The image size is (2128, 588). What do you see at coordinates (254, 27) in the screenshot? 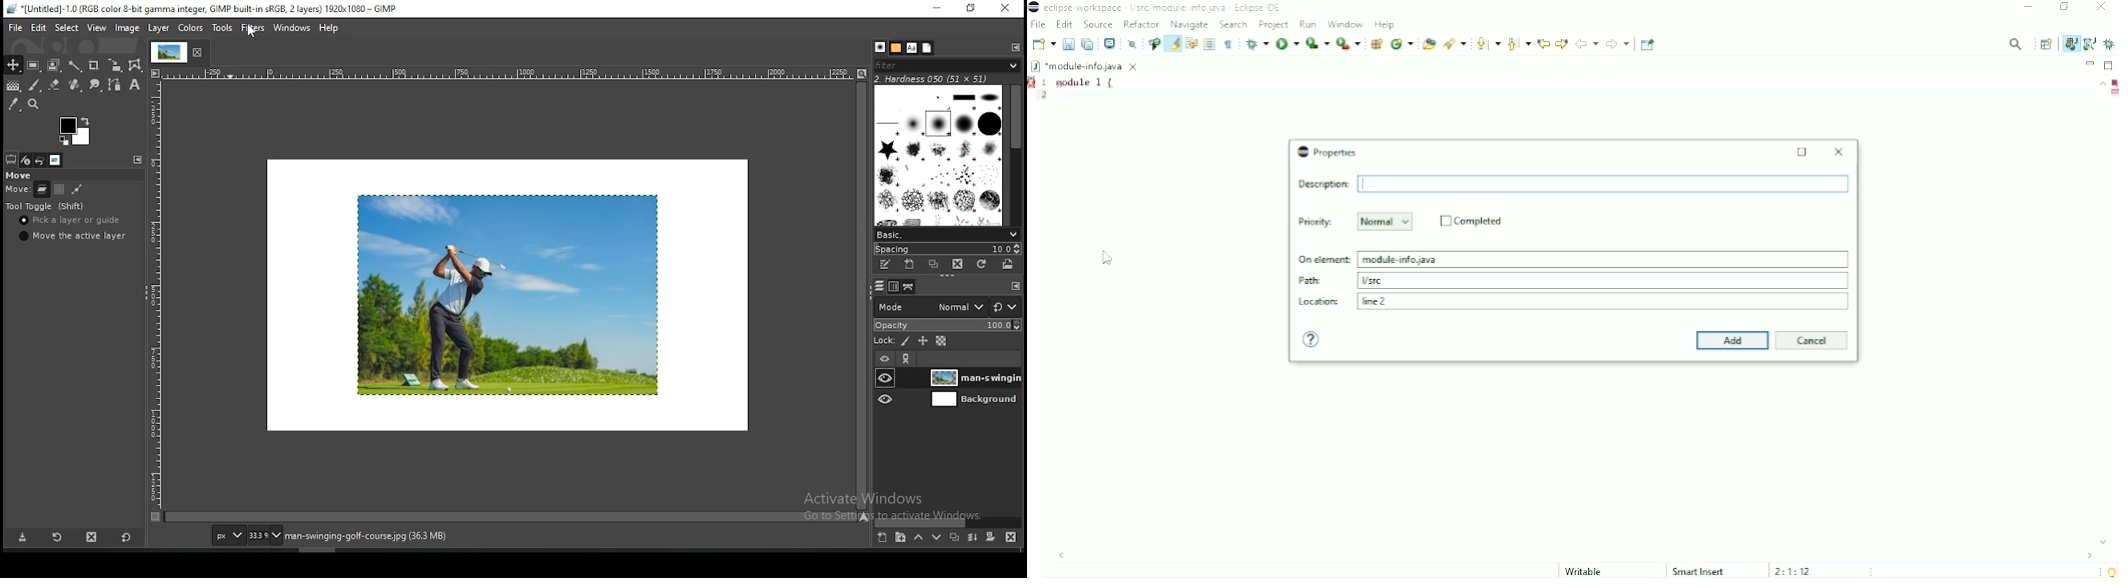
I see `filters` at bounding box center [254, 27].